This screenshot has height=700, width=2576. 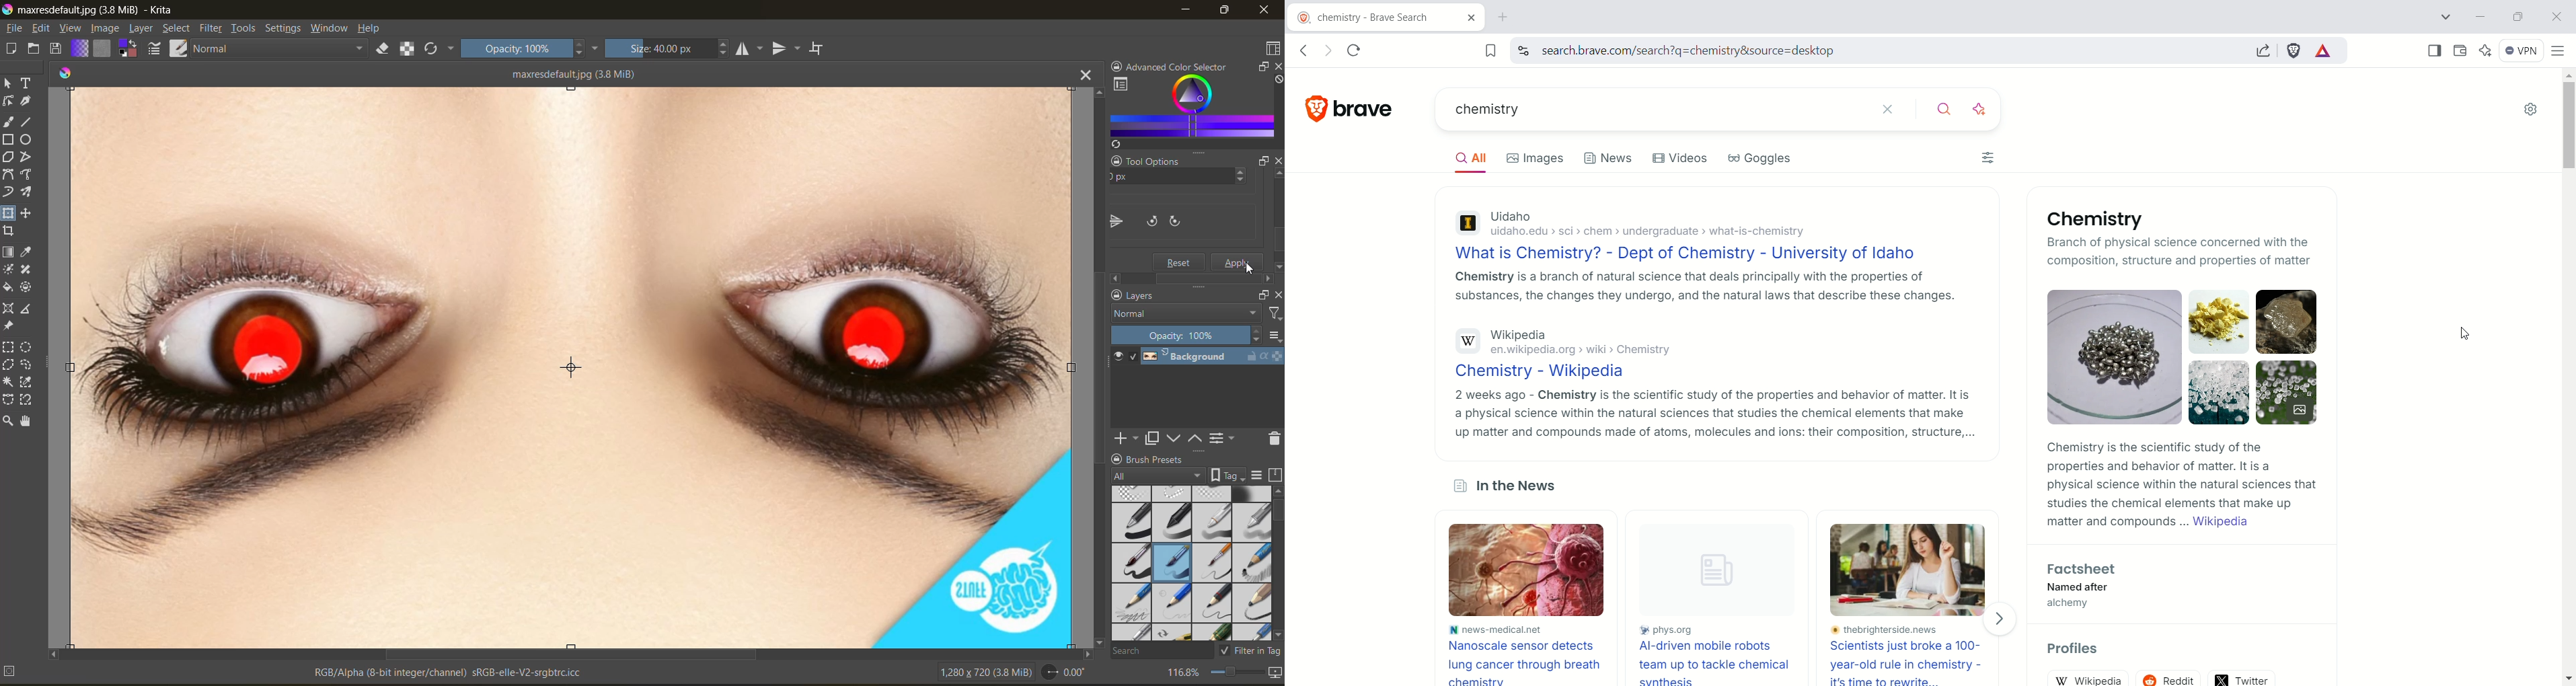 What do you see at coordinates (12, 28) in the screenshot?
I see `file` at bounding box center [12, 28].